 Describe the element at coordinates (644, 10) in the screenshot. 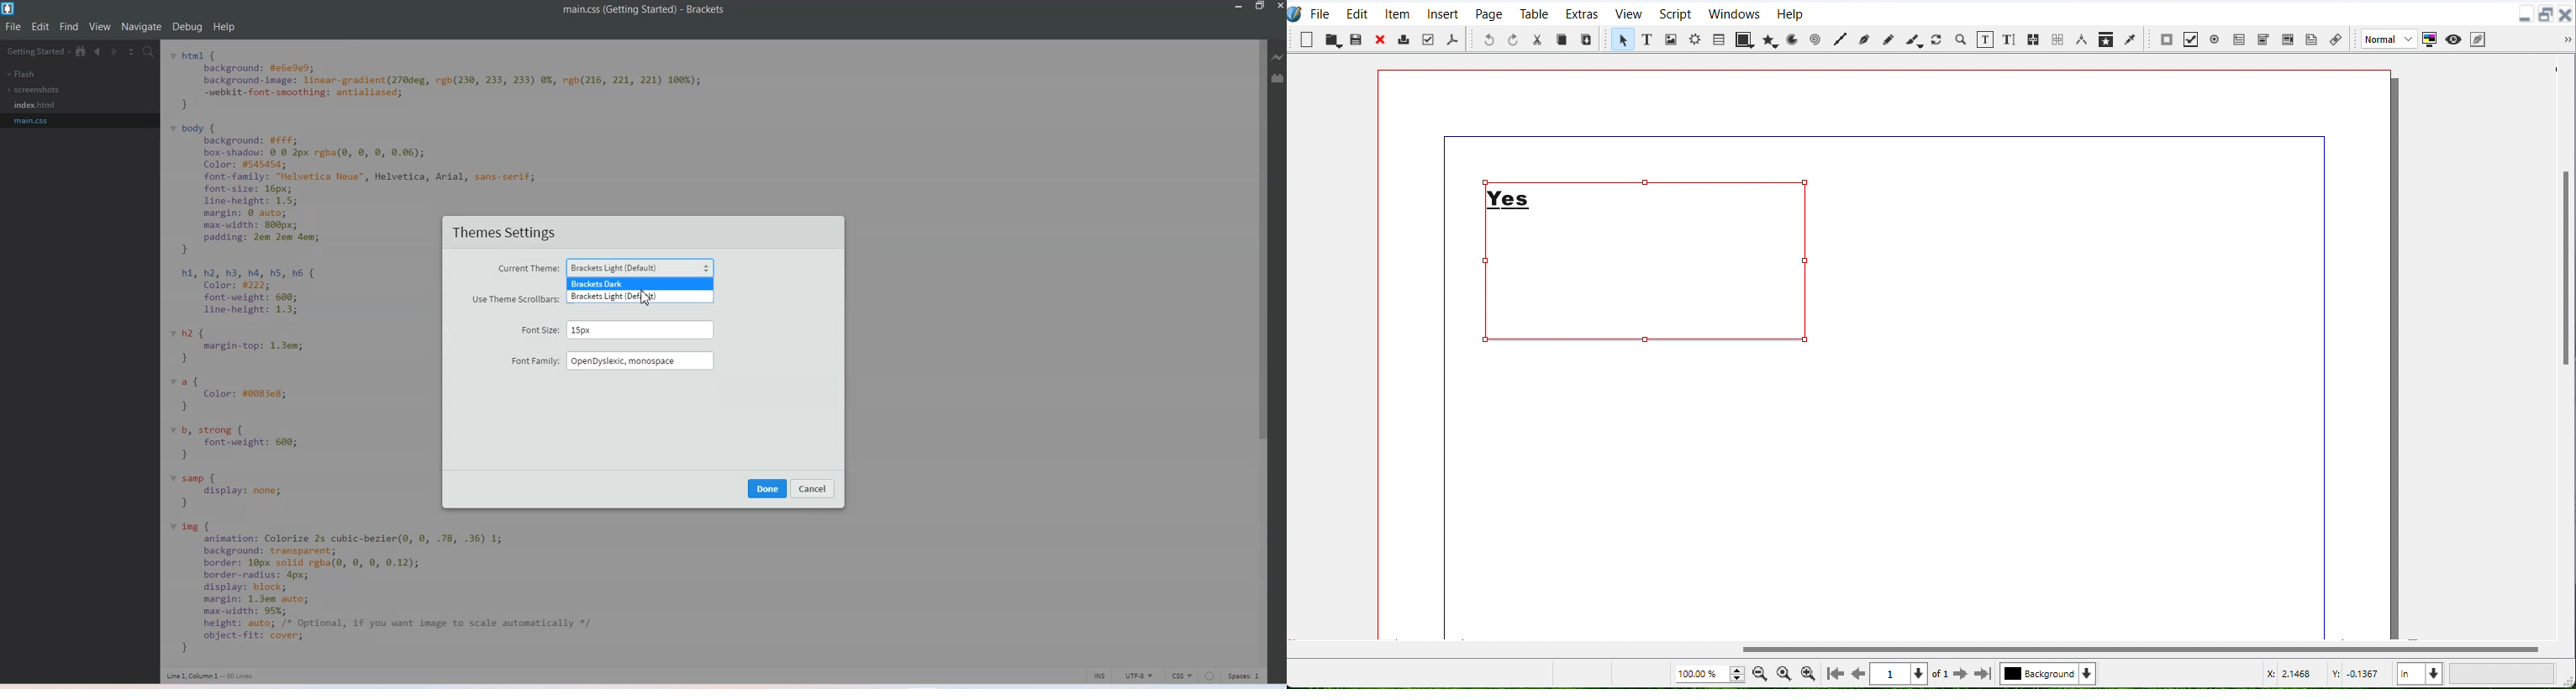

I see `Text 1` at that location.